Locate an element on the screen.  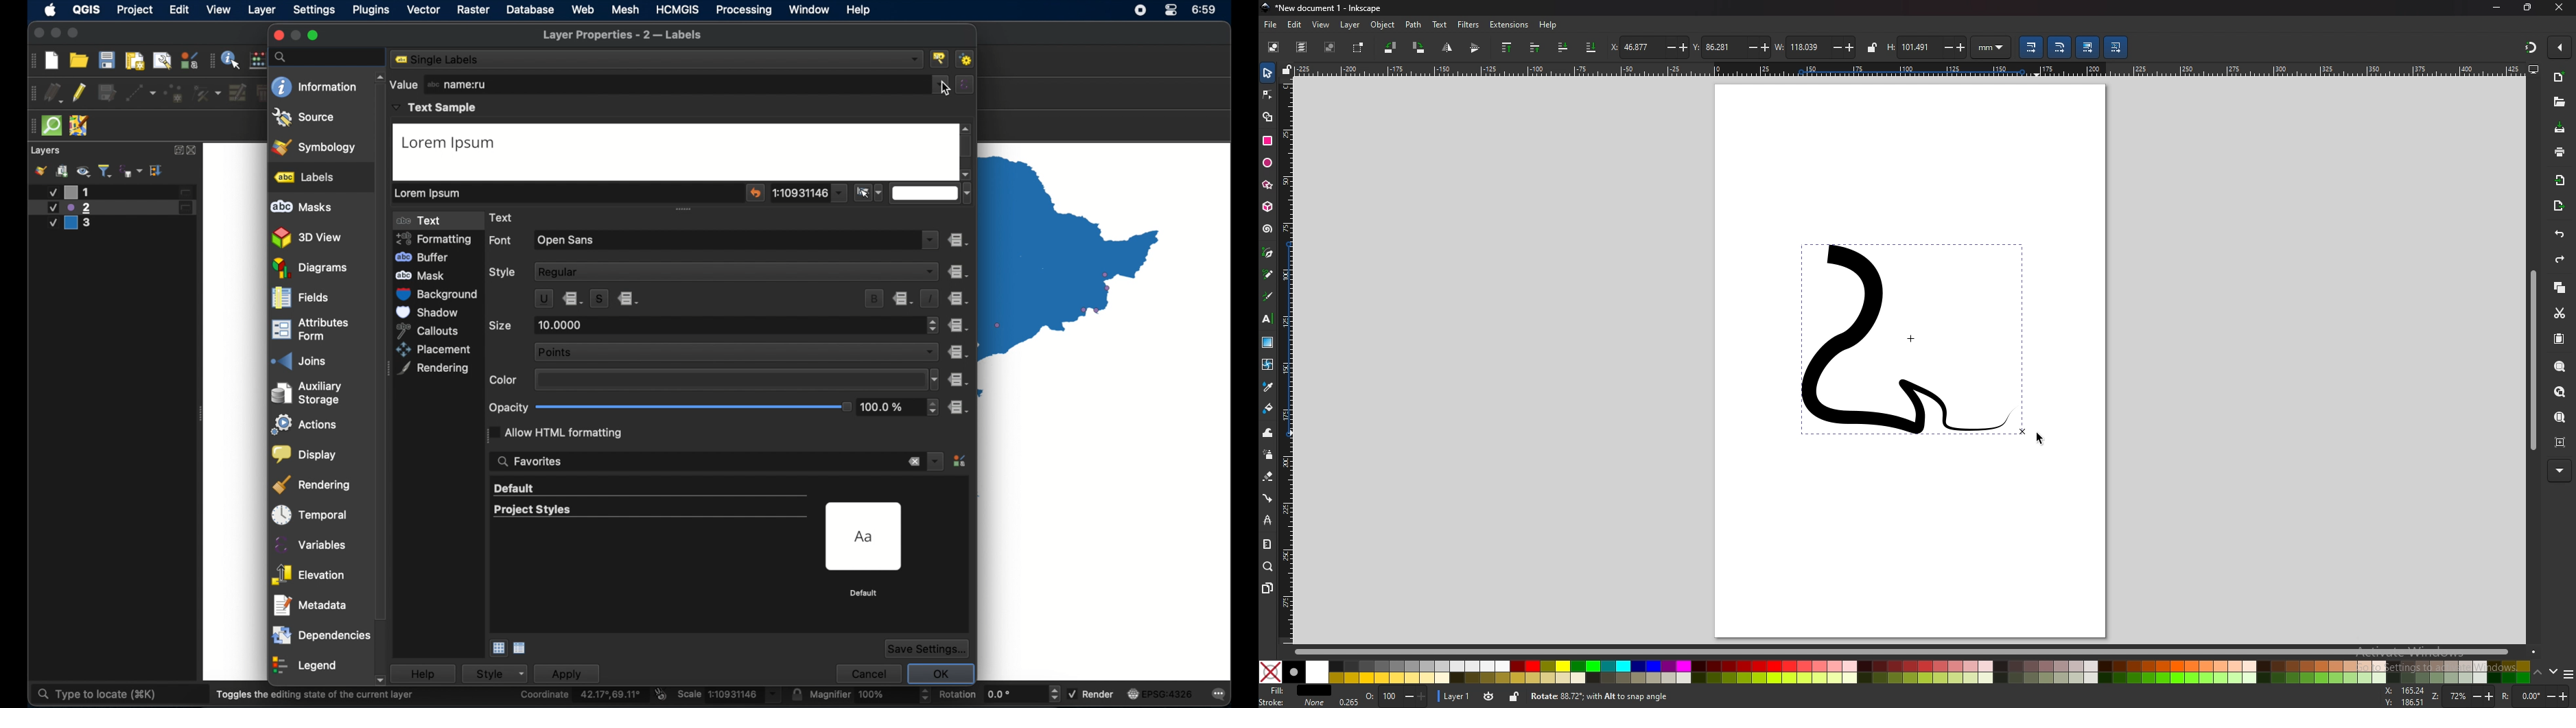
flip vertically is located at coordinates (1447, 48).